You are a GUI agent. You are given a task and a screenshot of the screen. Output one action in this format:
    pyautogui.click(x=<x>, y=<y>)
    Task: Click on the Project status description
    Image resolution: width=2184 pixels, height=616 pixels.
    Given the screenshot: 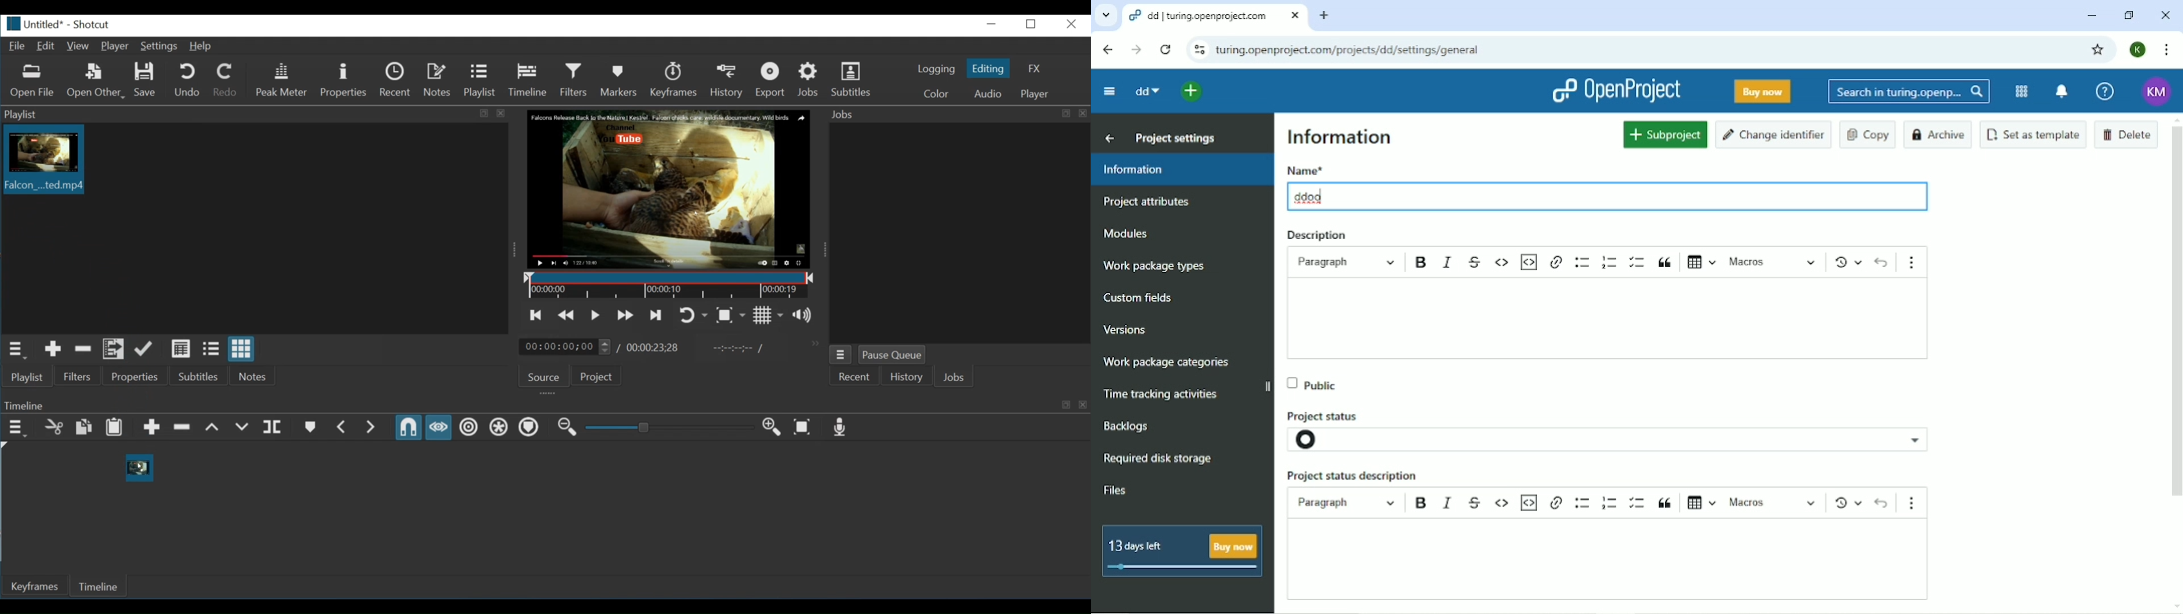 What is the action you would take?
    pyautogui.click(x=1354, y=476)
    